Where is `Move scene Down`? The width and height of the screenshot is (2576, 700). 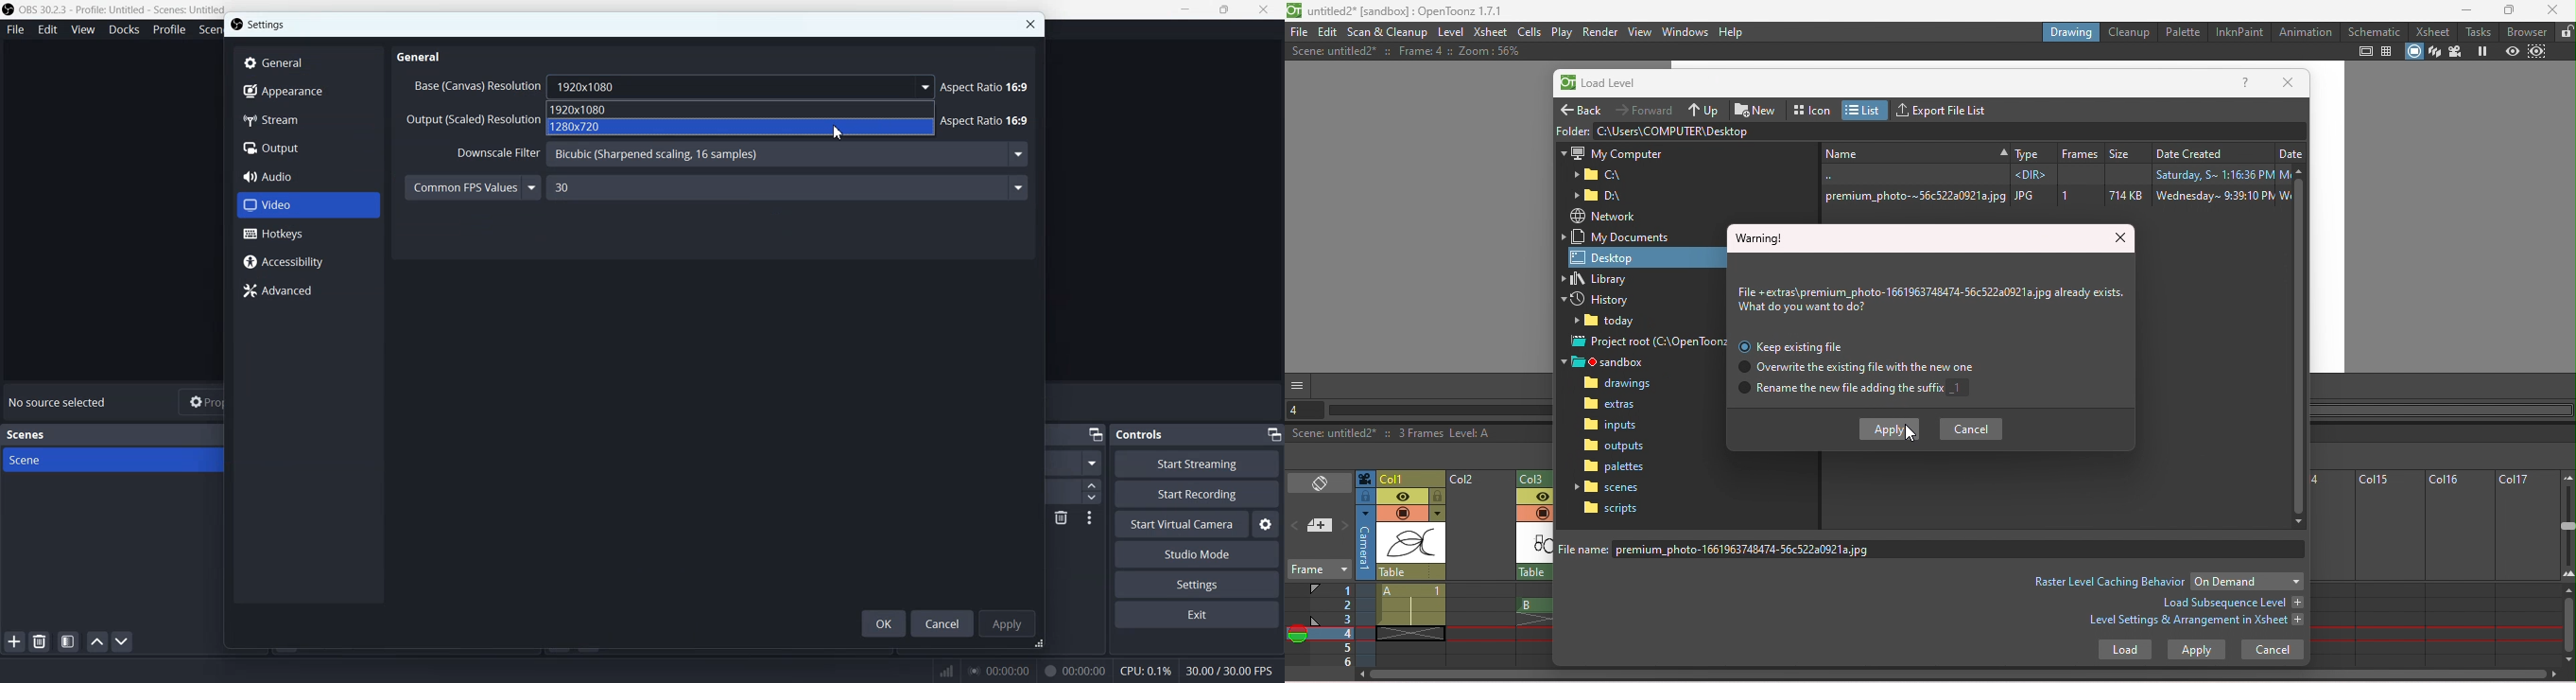 Move scene Down is located at coordinates (122, 641).